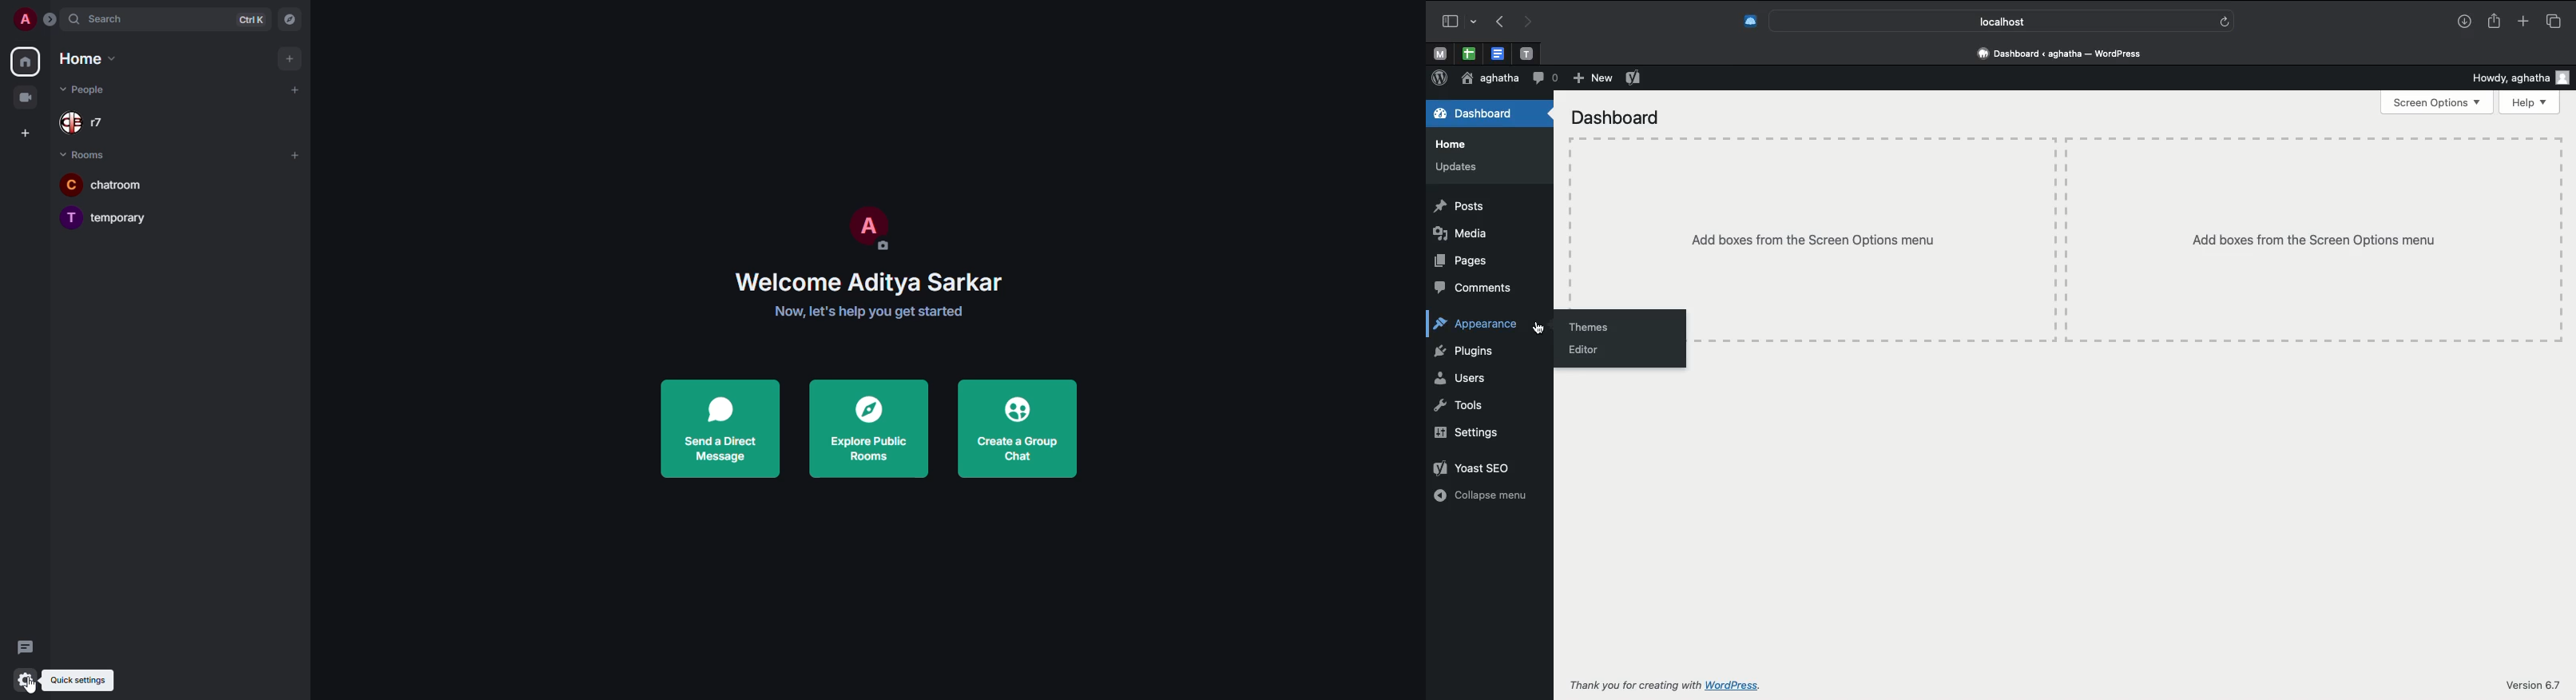 This screenshot has height=700, width=2576. I want to click on ctrl K, so click(253, 19).